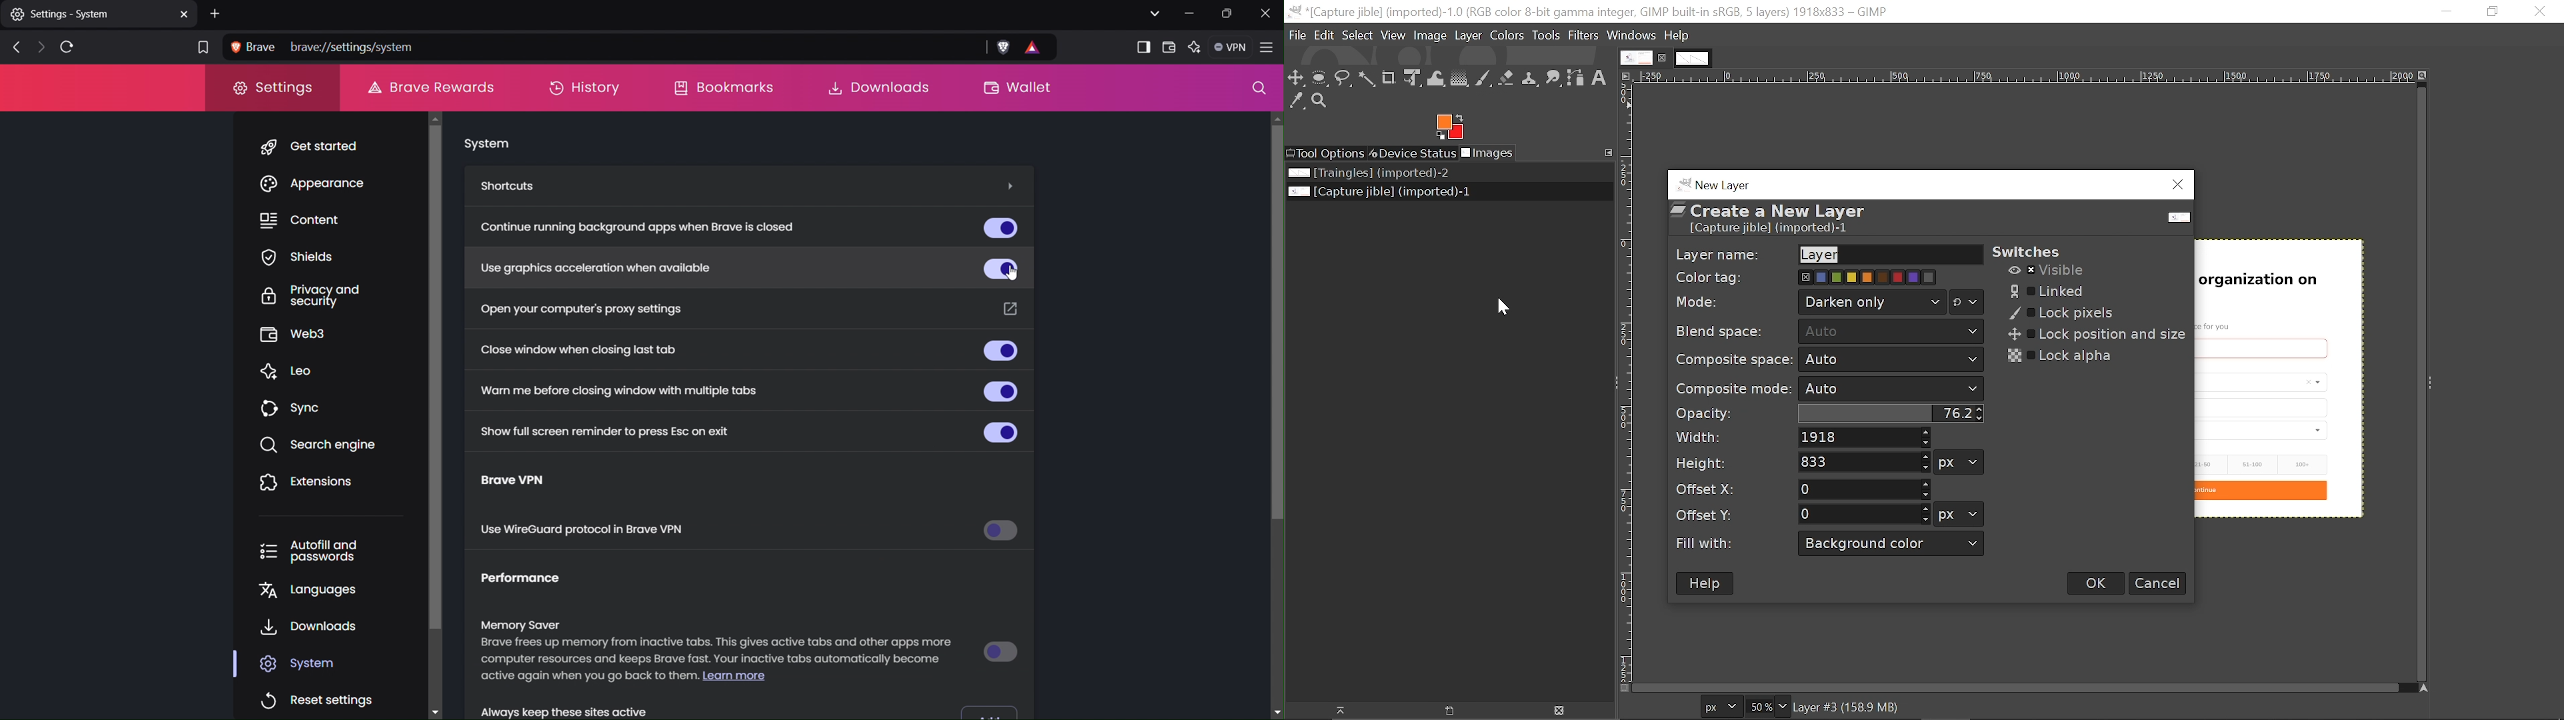  I want to click on Minimize, so click(2446, 12).